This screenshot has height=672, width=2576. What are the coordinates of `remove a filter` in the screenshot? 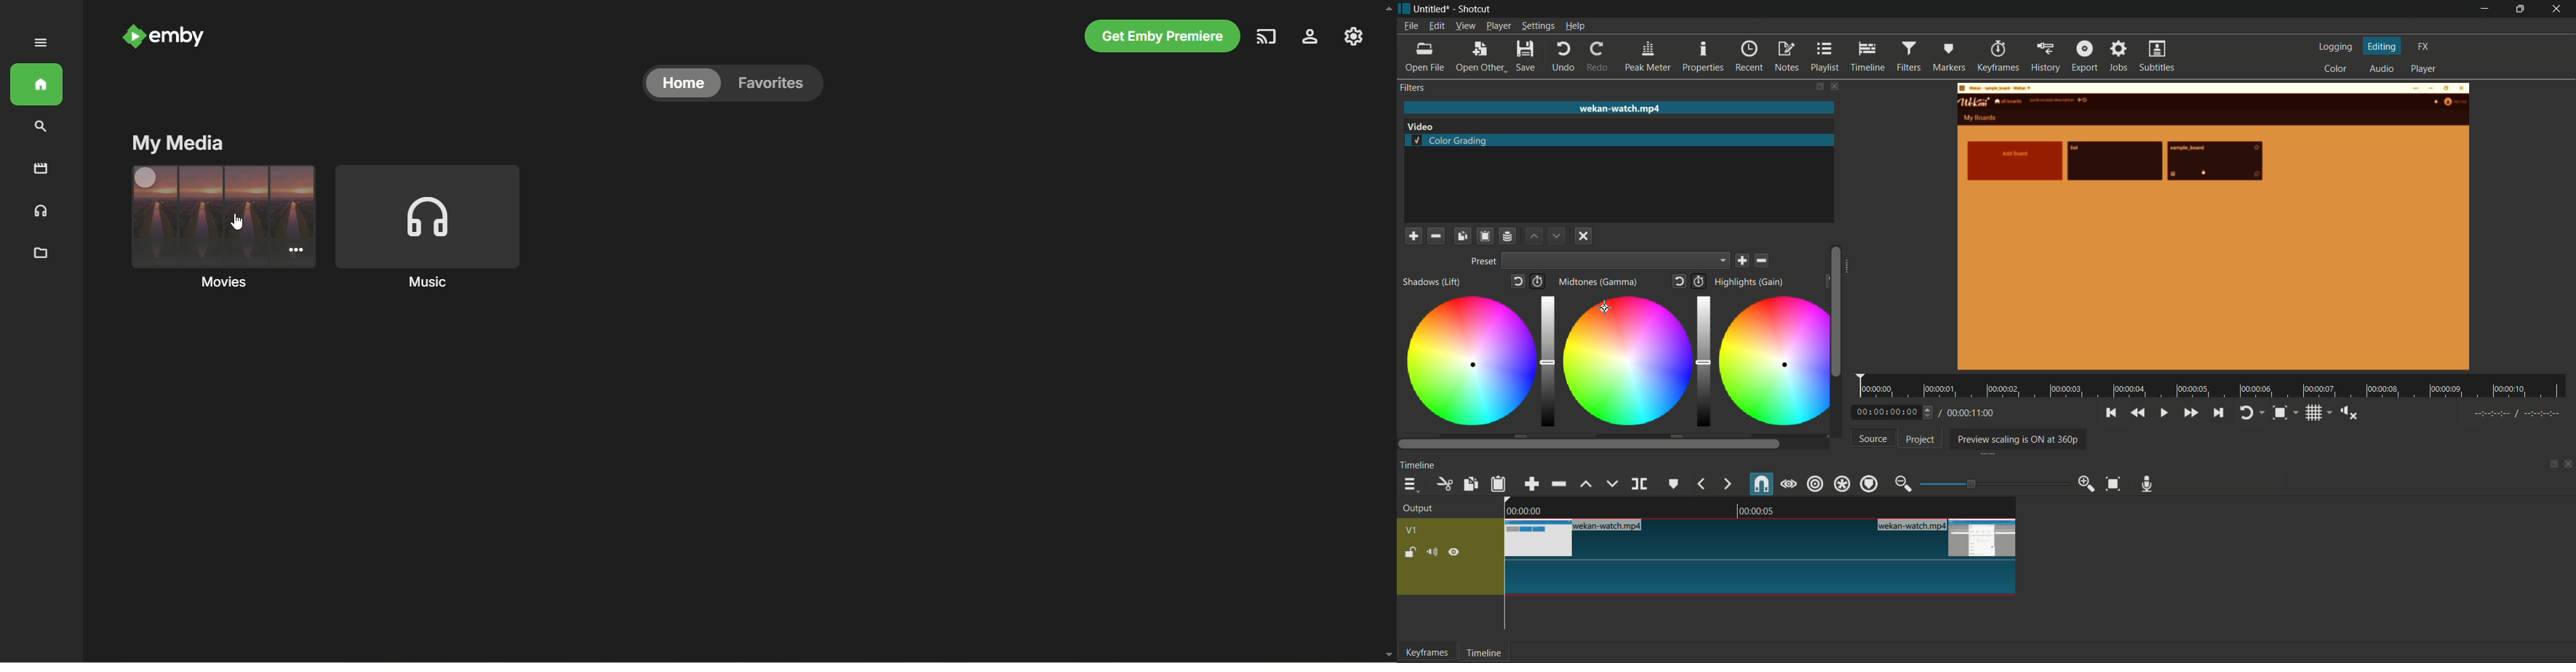 It's located at (1436, 237).